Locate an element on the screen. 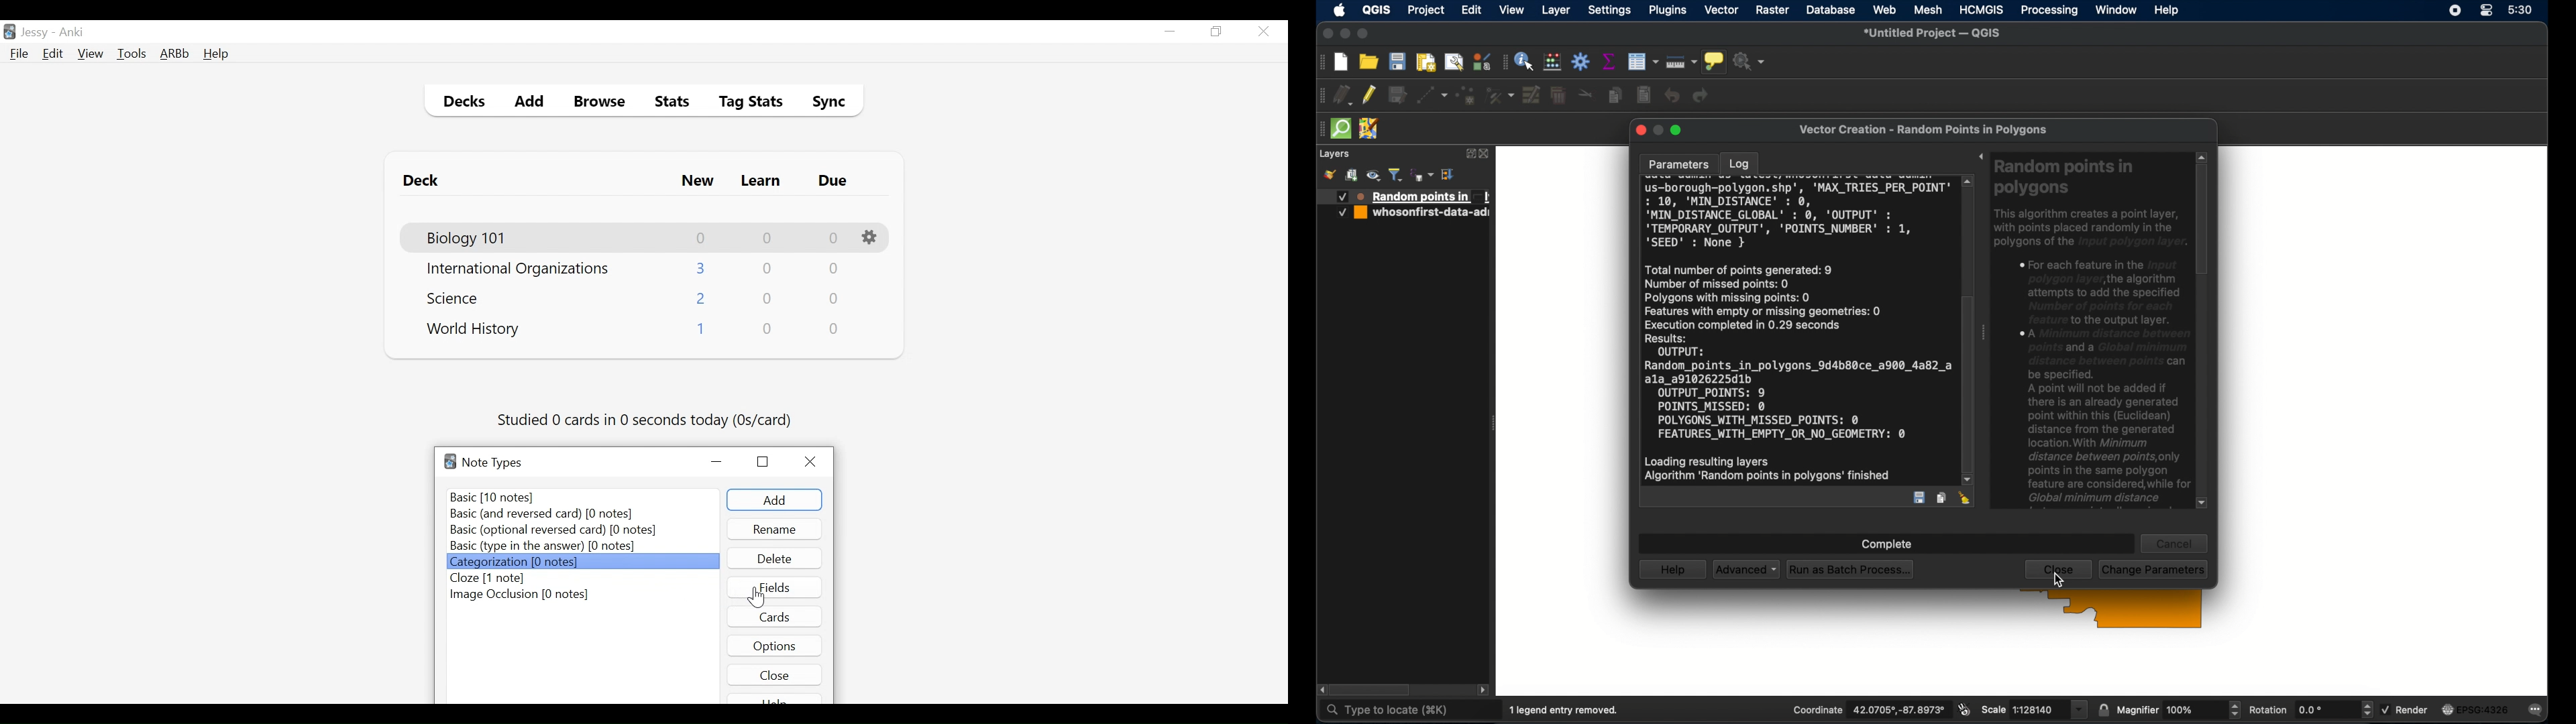 This screenshot has width=2576, height=728. scroll box is located at coordinates (1373, 690).